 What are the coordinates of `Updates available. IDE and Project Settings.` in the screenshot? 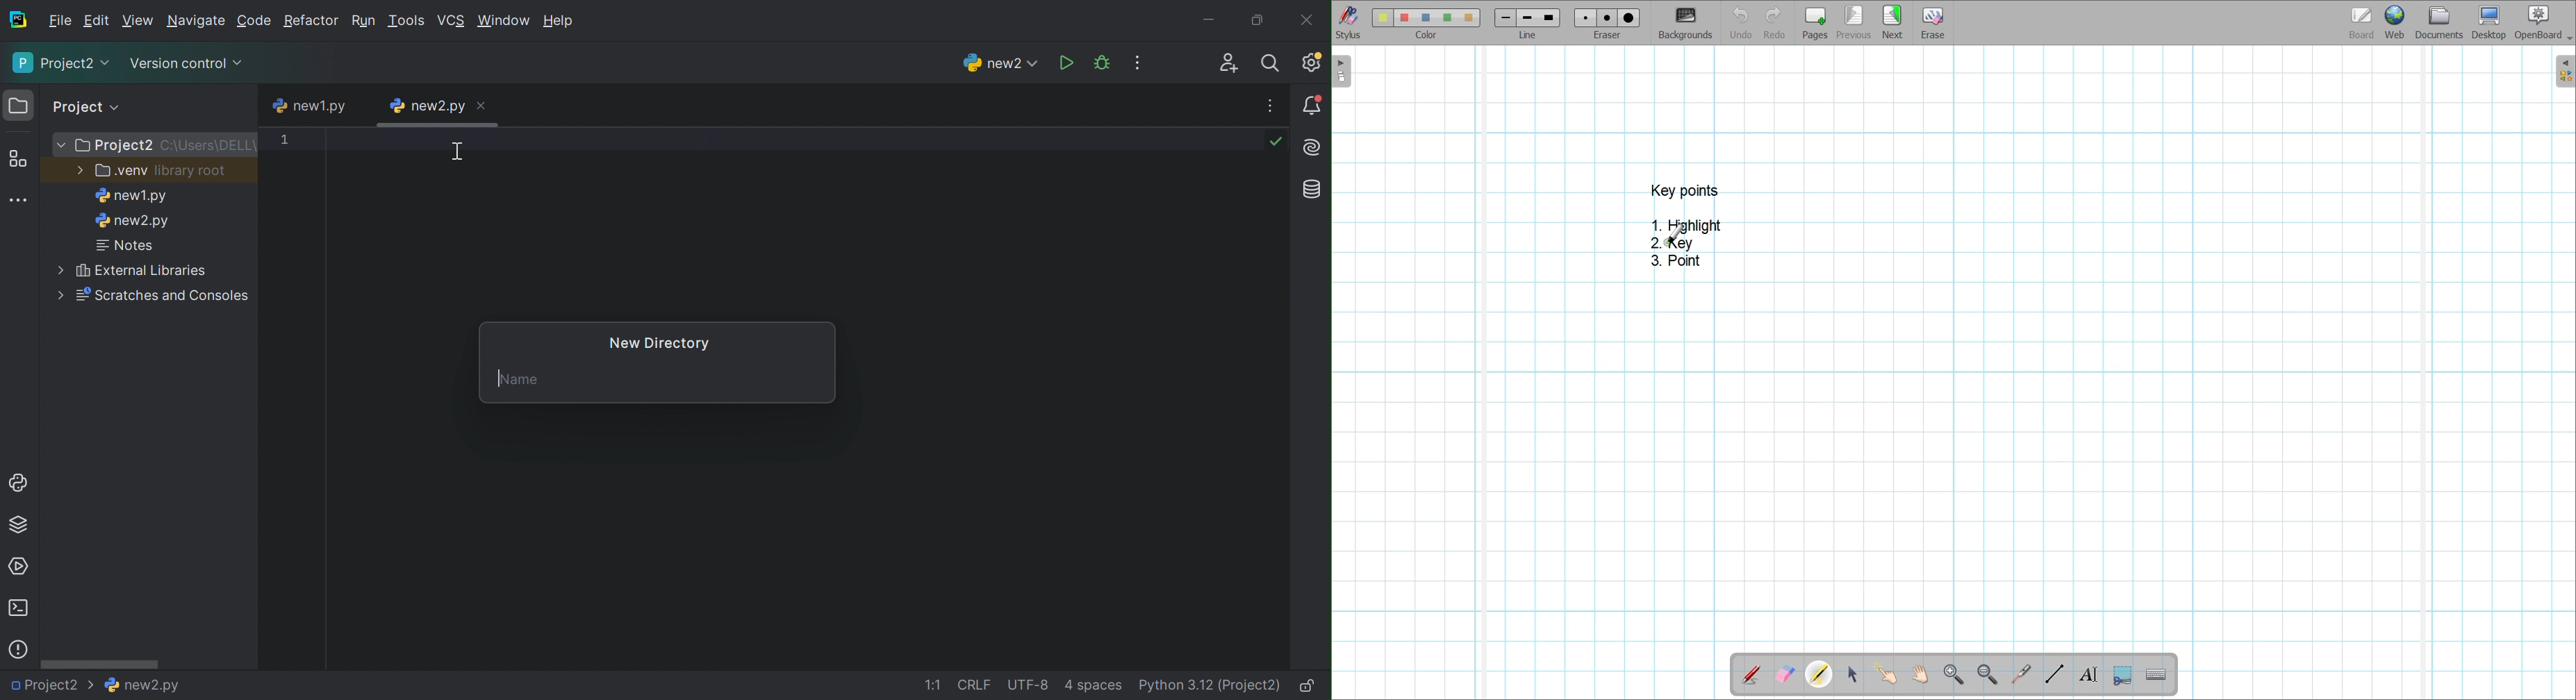 It's located at (1314, 62).